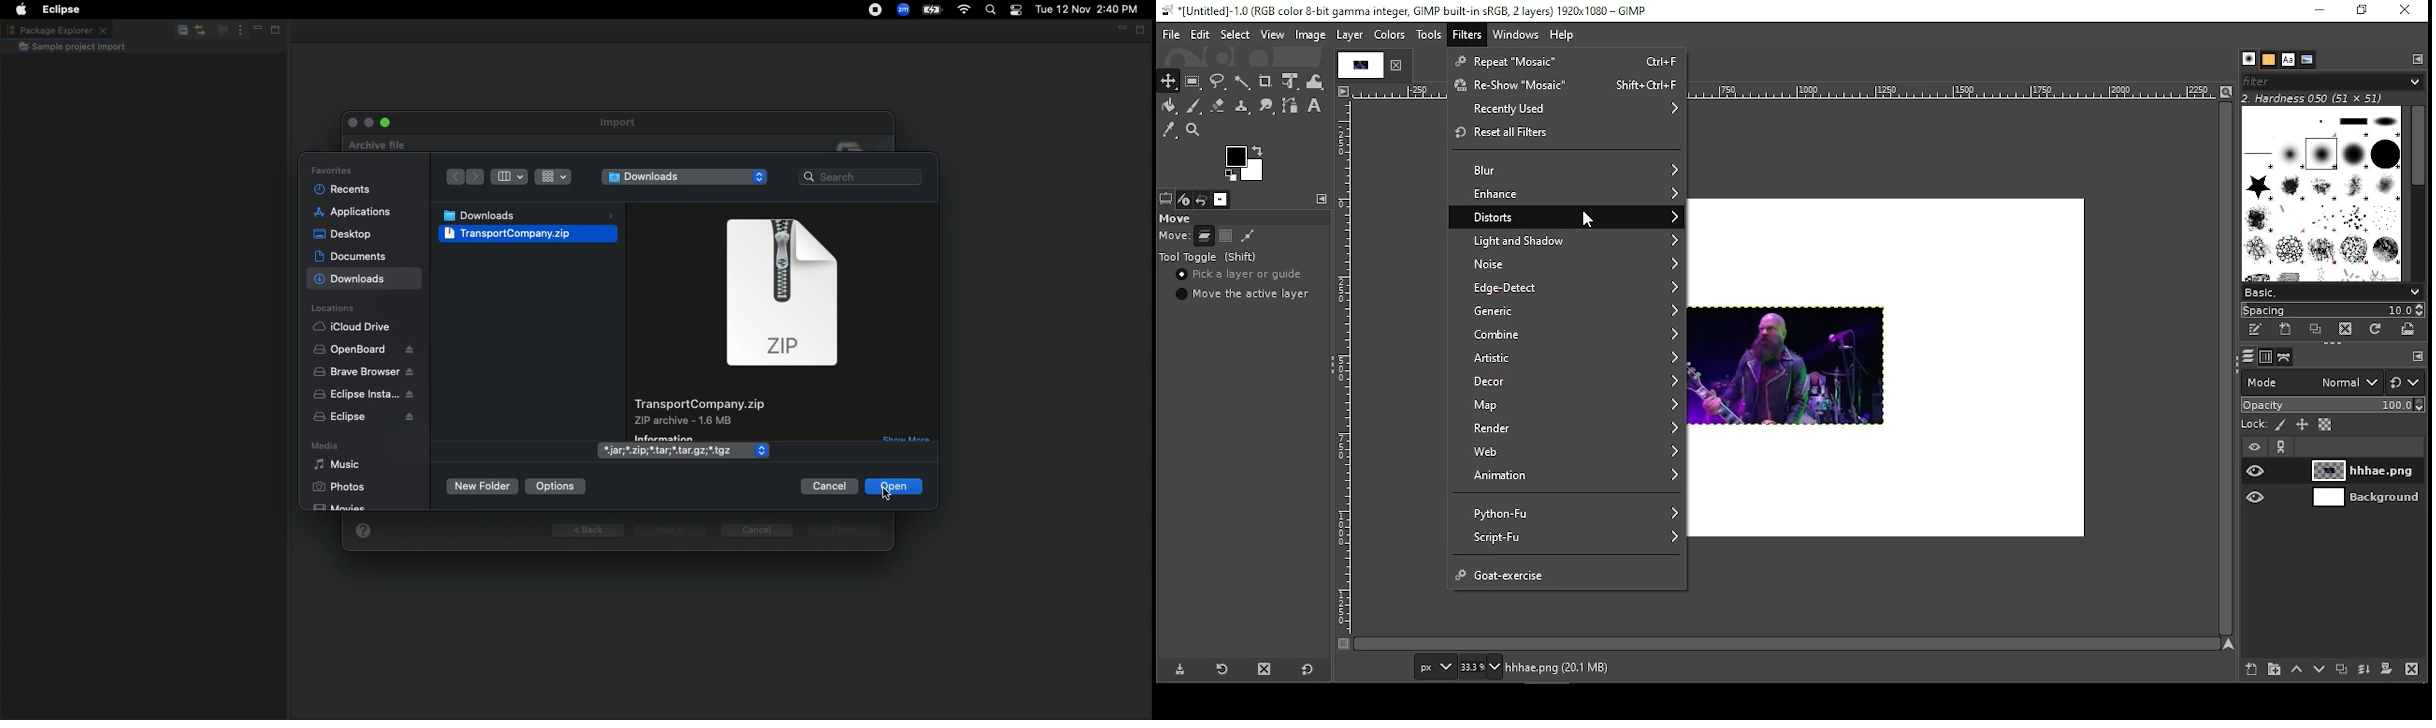 The image size is (2436, 728). I want to click on recently used, so click(1564, 109).